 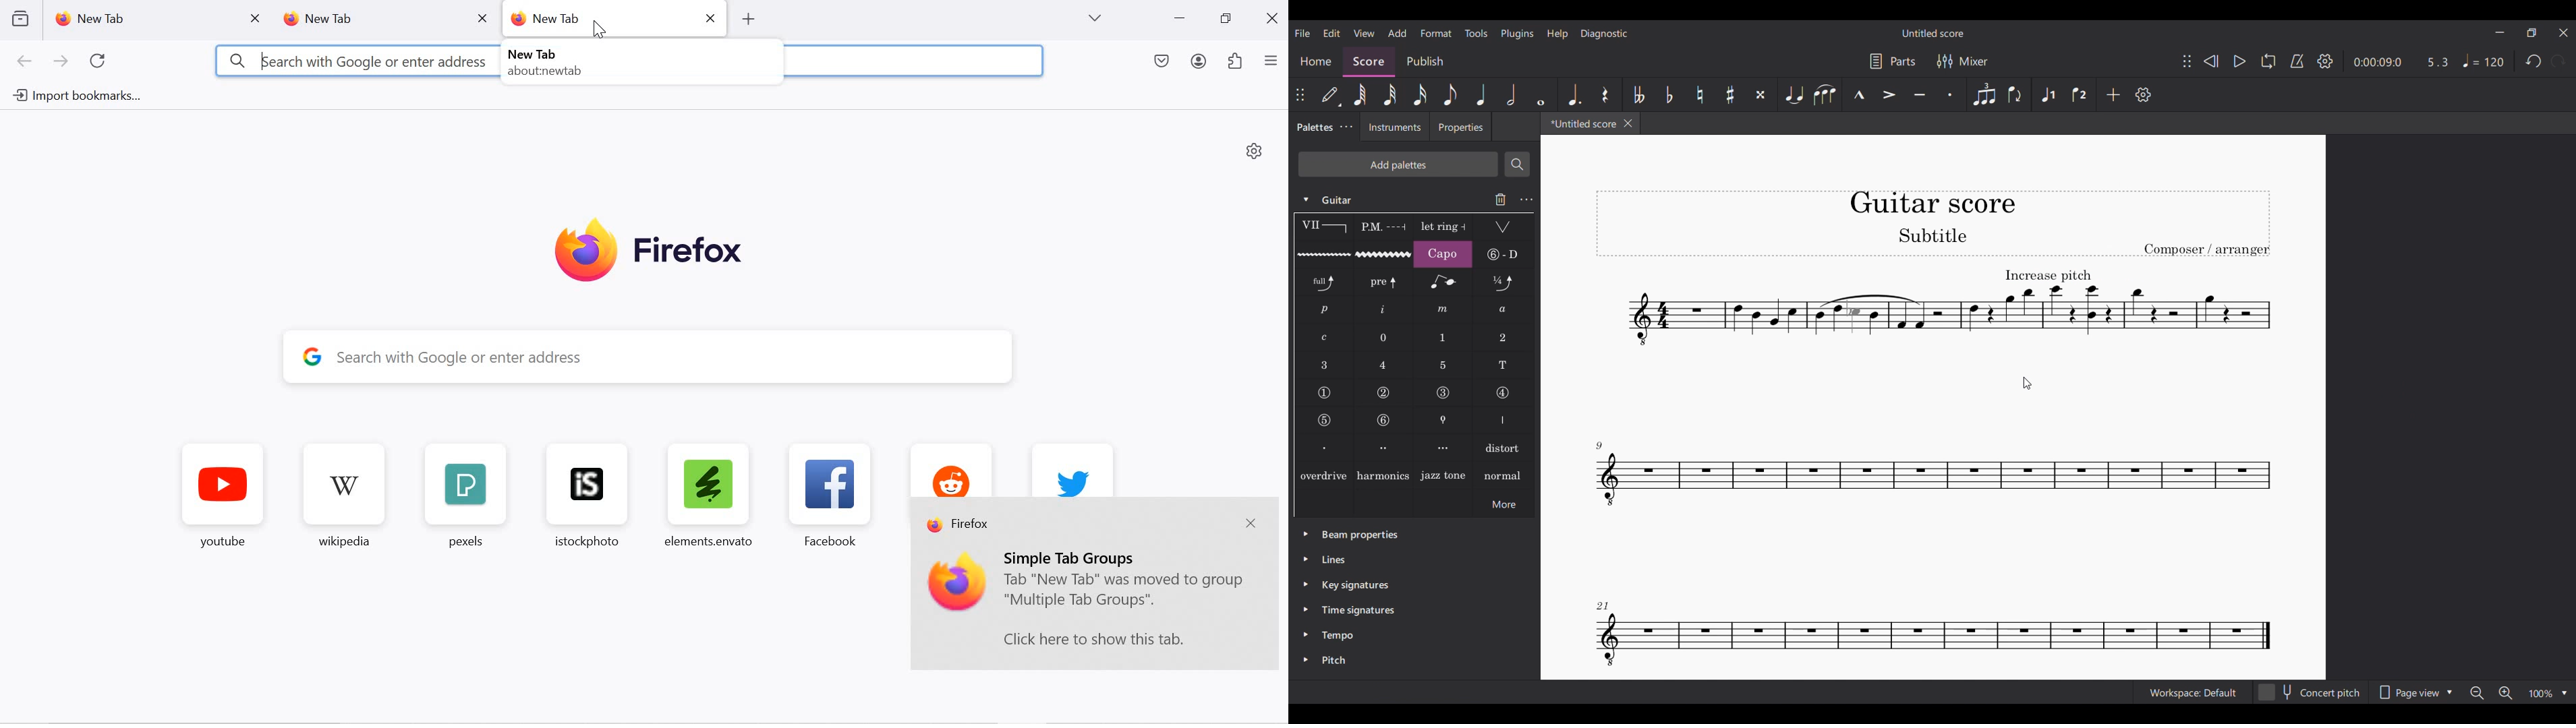 I want to click on list all tabs, so click(x=1094, y=18).